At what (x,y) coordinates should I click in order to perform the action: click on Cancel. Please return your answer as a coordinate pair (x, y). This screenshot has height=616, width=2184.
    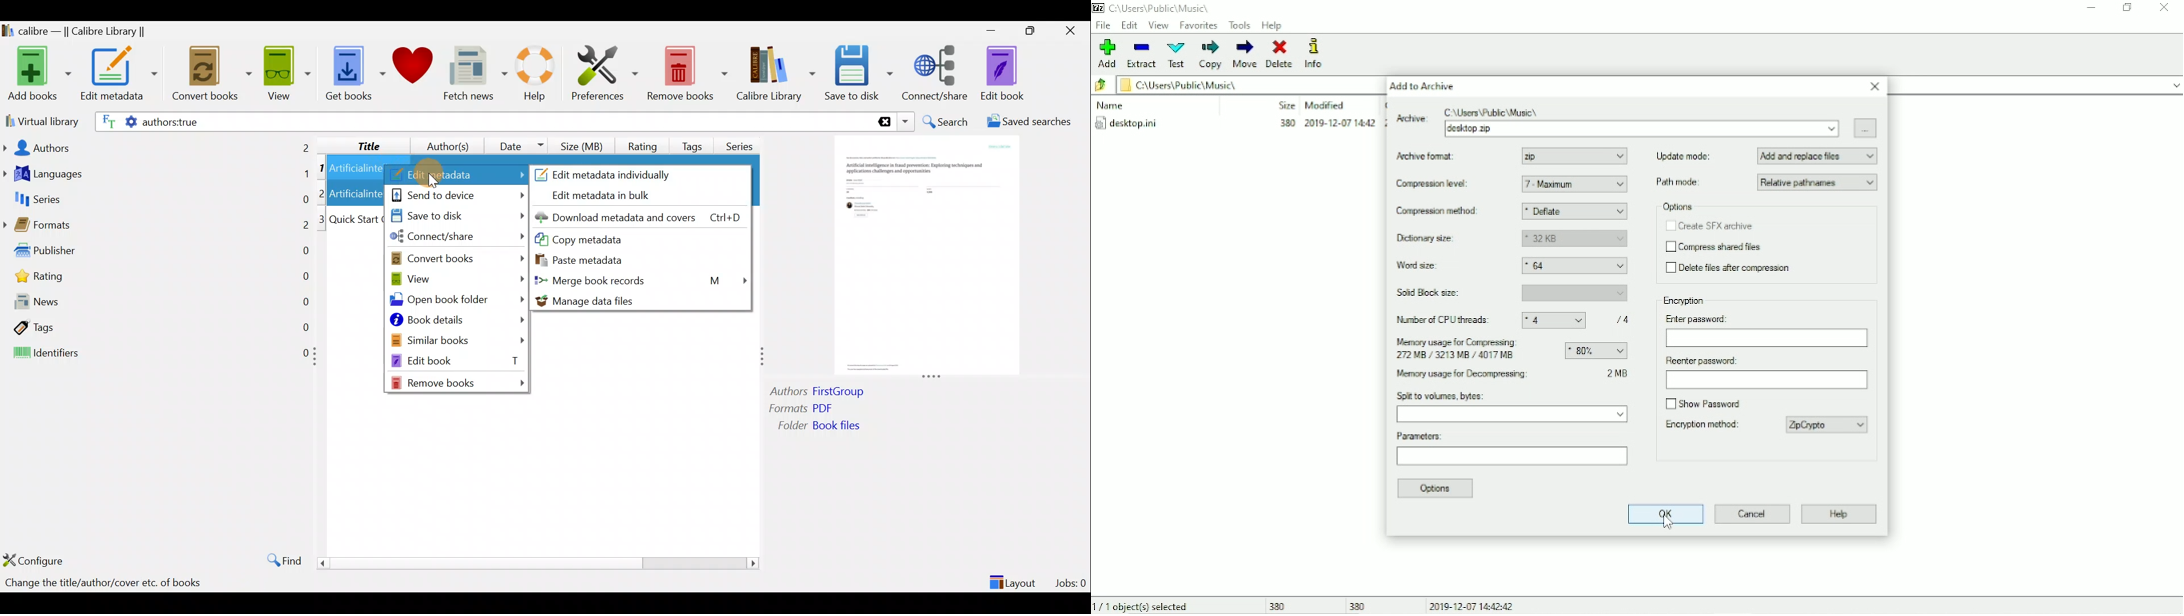
    Looking at the image, I should click on (1753, 513).